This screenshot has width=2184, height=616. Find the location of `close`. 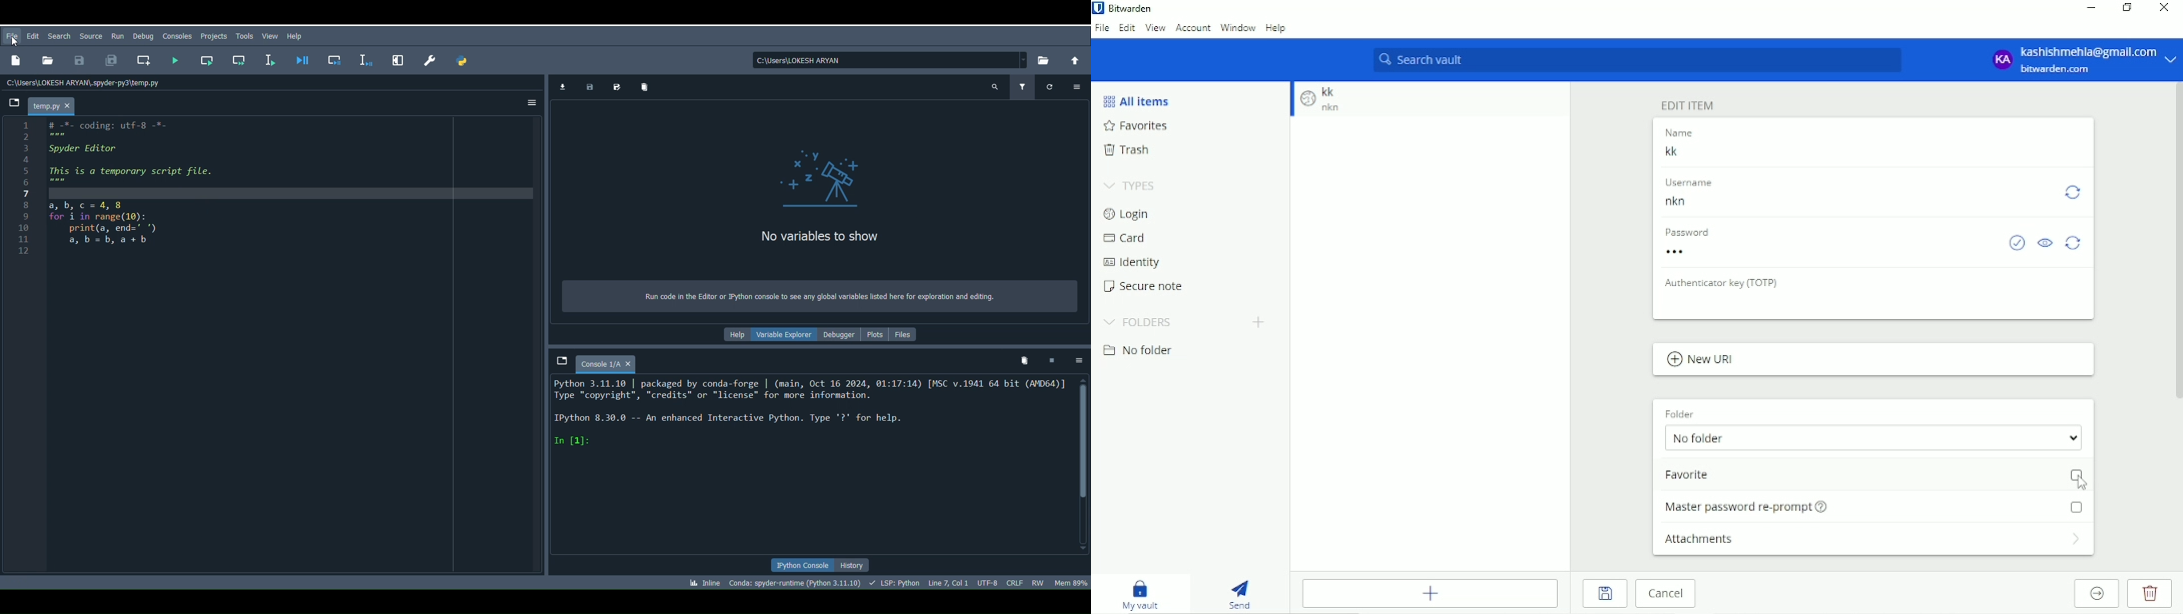

close is located at coordinates (70, 106).